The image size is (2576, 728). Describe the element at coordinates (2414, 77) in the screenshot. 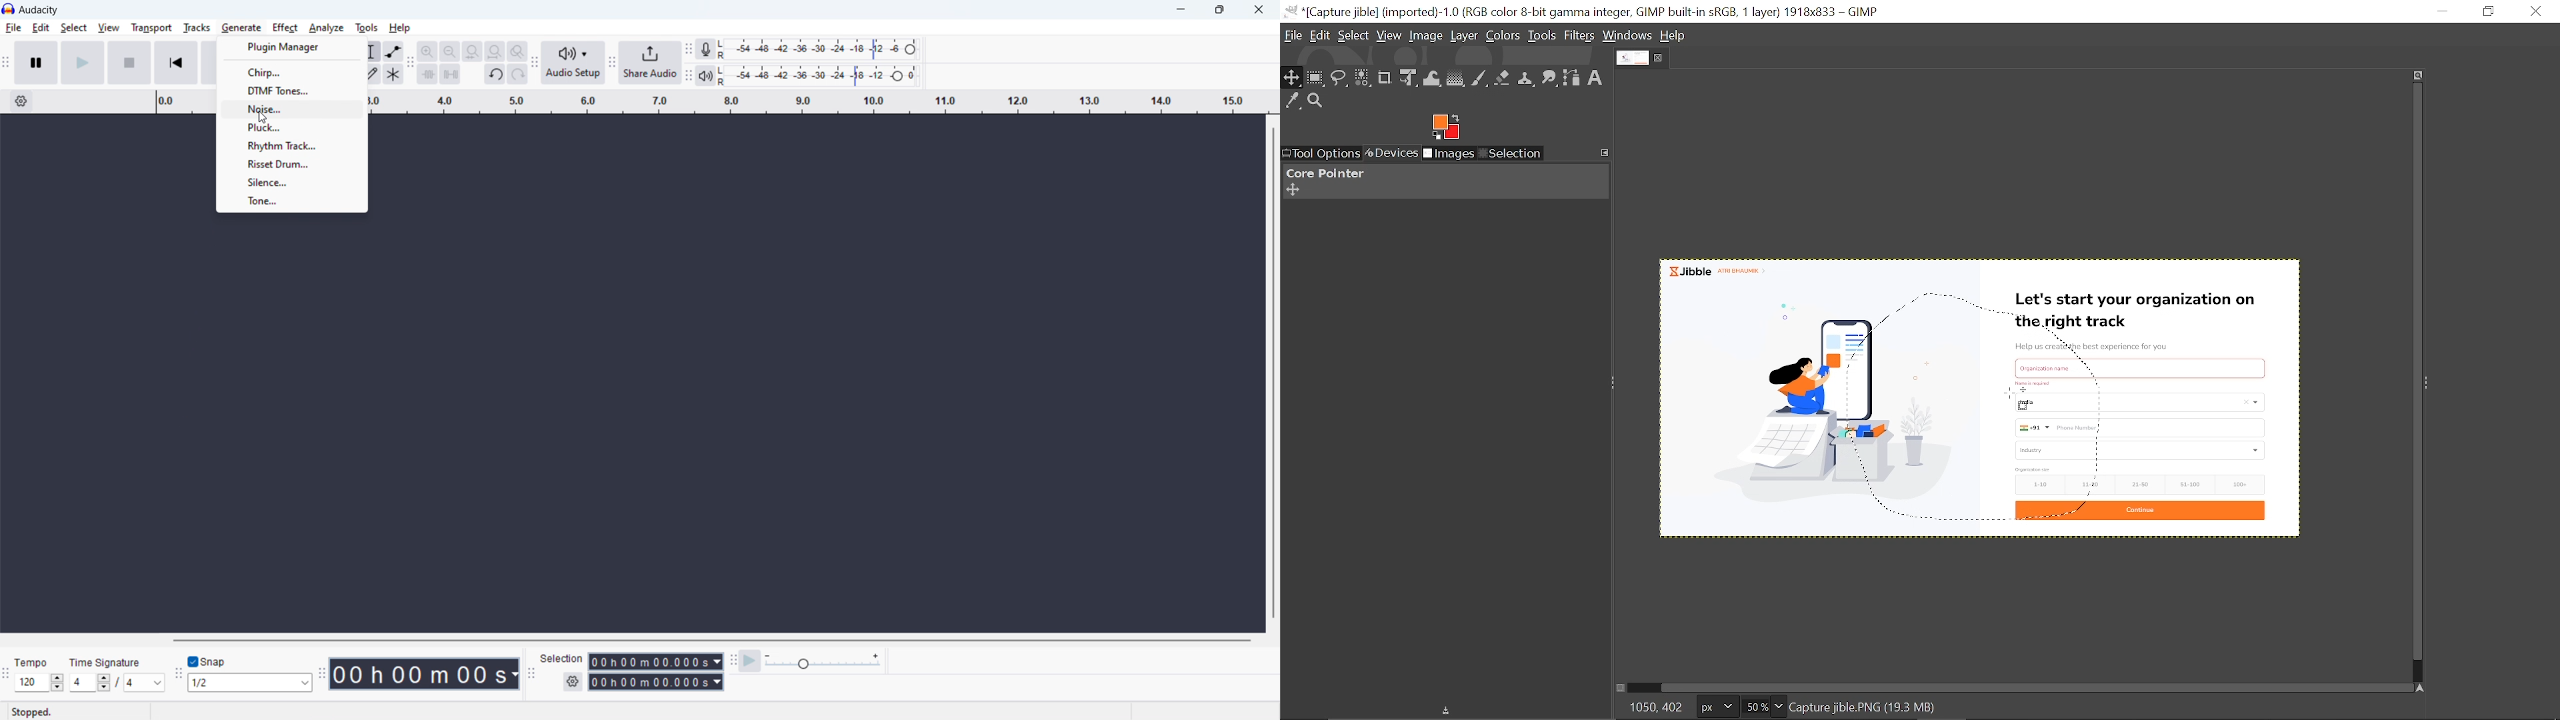

I see `Zoom when window size changes` at that location.